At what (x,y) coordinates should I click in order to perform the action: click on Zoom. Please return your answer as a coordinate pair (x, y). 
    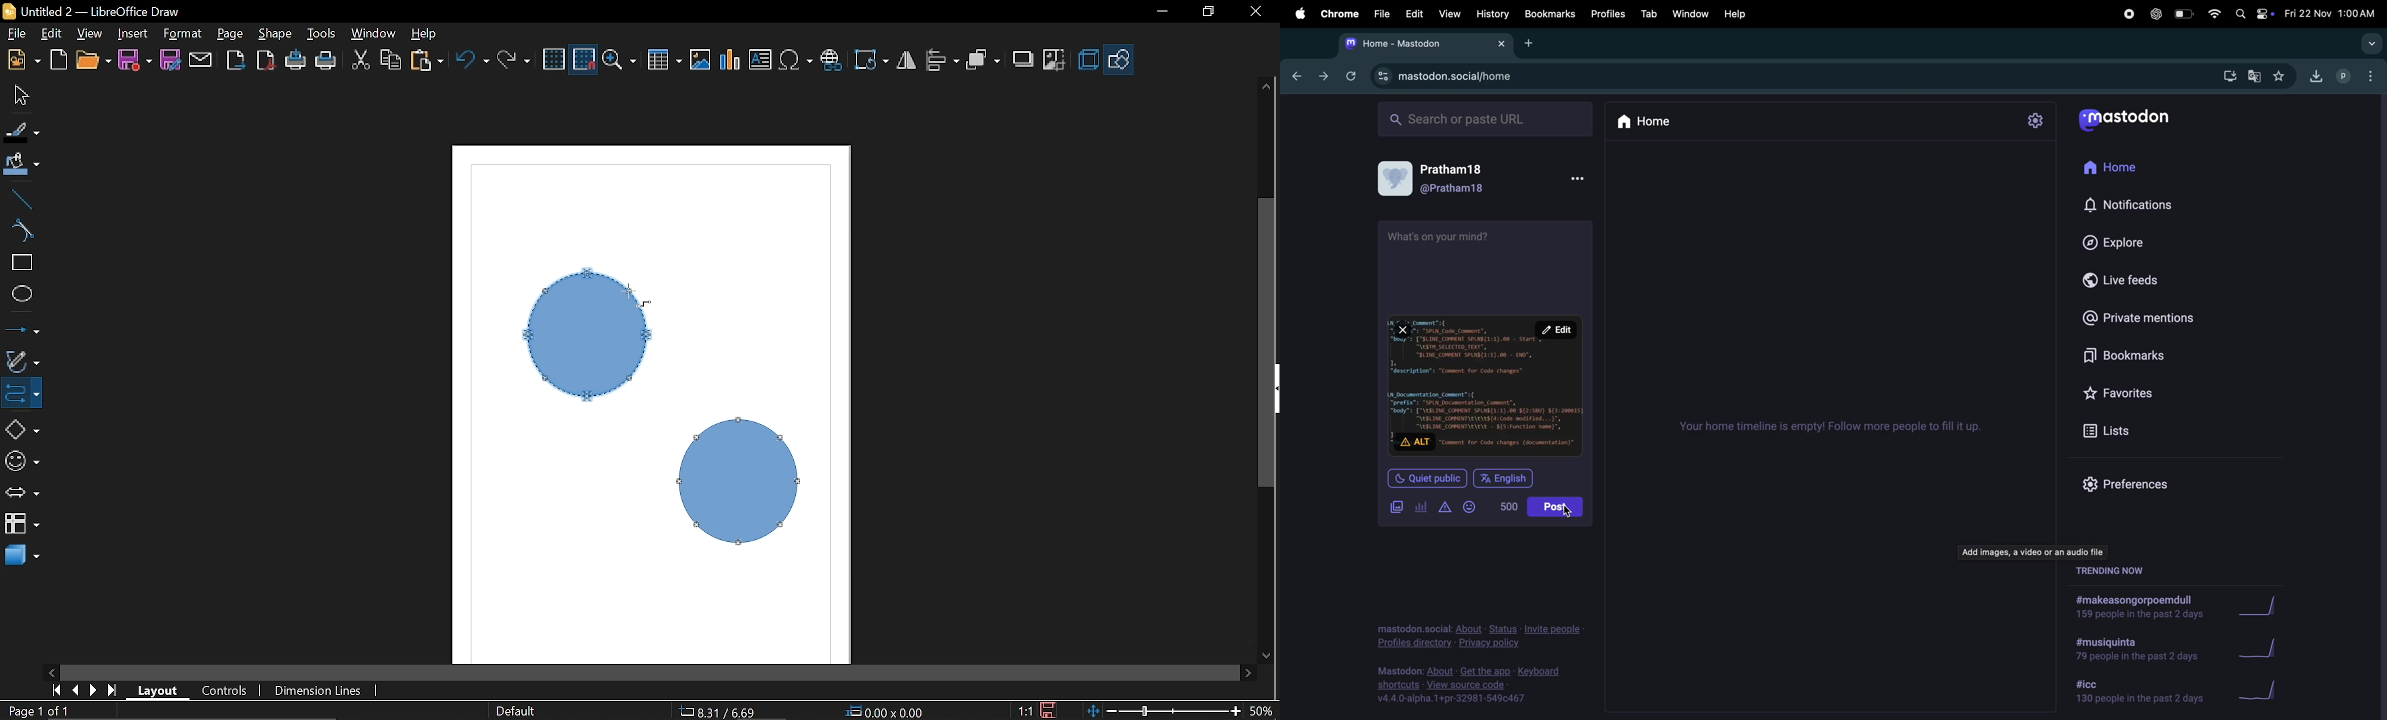
    Looking at the image, I should click on (622, 59).